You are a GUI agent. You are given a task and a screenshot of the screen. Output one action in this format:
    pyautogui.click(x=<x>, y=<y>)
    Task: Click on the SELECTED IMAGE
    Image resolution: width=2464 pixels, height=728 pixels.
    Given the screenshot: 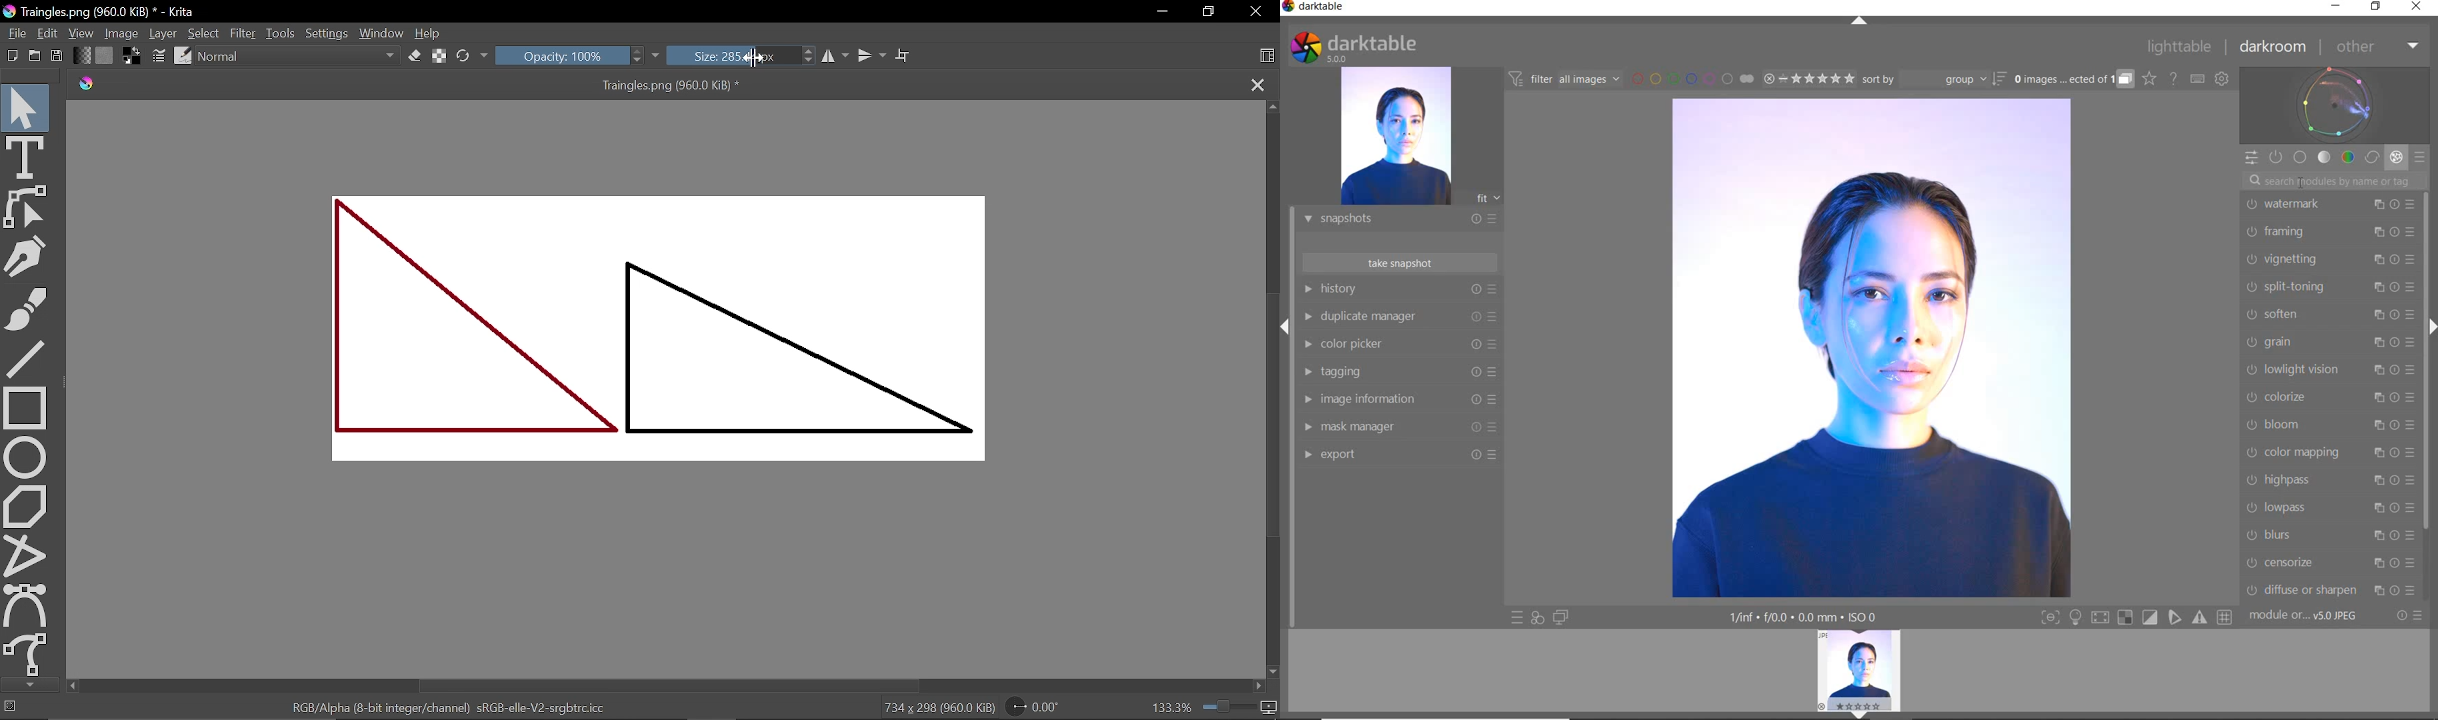 What is the action you would take?
    pyautogui.click(x=1870, y=348)
    